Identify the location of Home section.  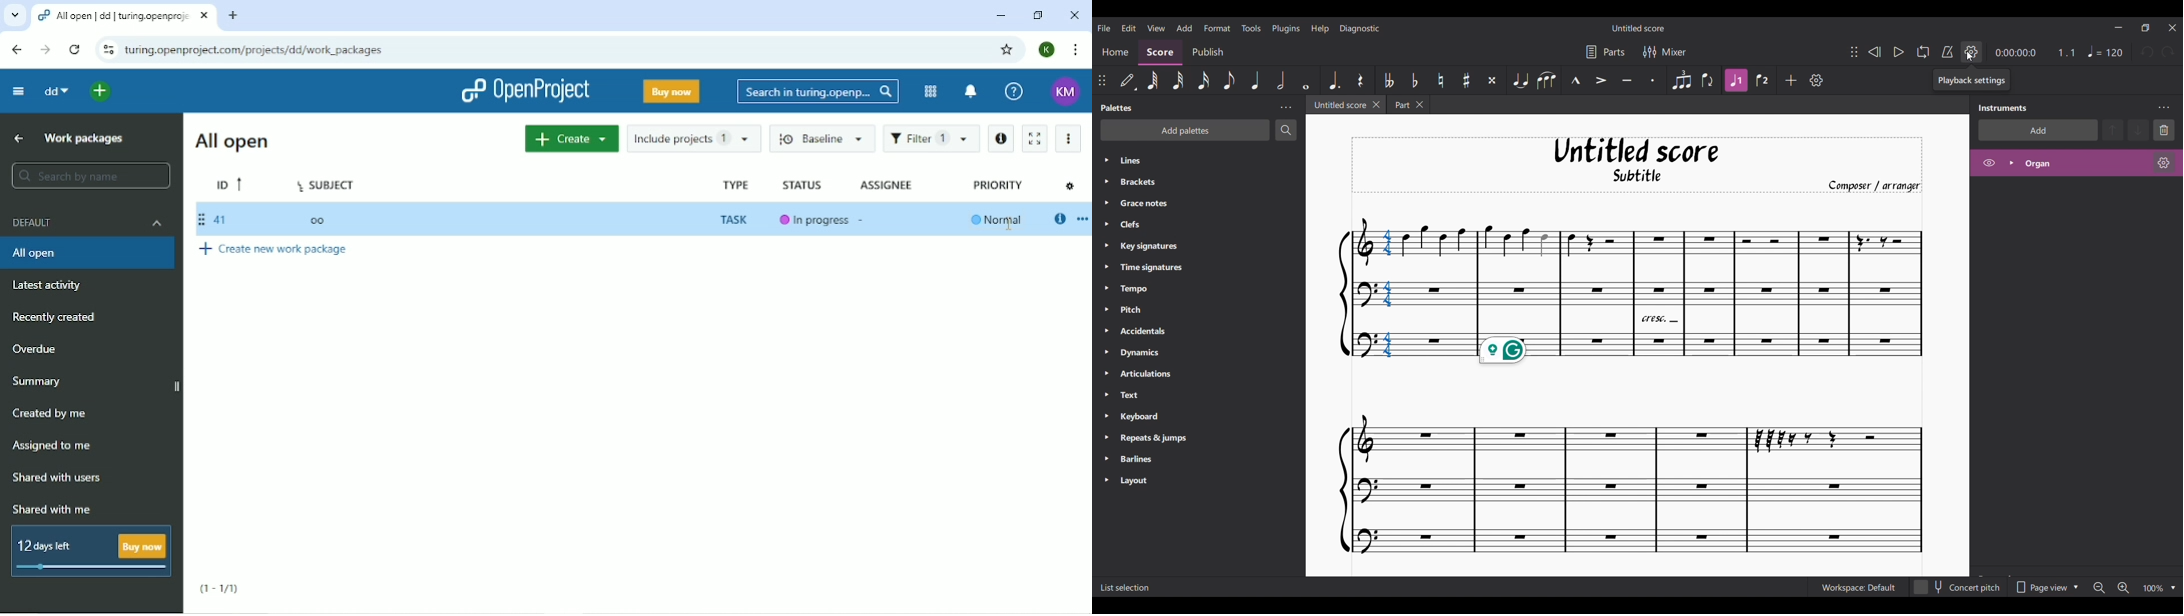
(1115, 52).